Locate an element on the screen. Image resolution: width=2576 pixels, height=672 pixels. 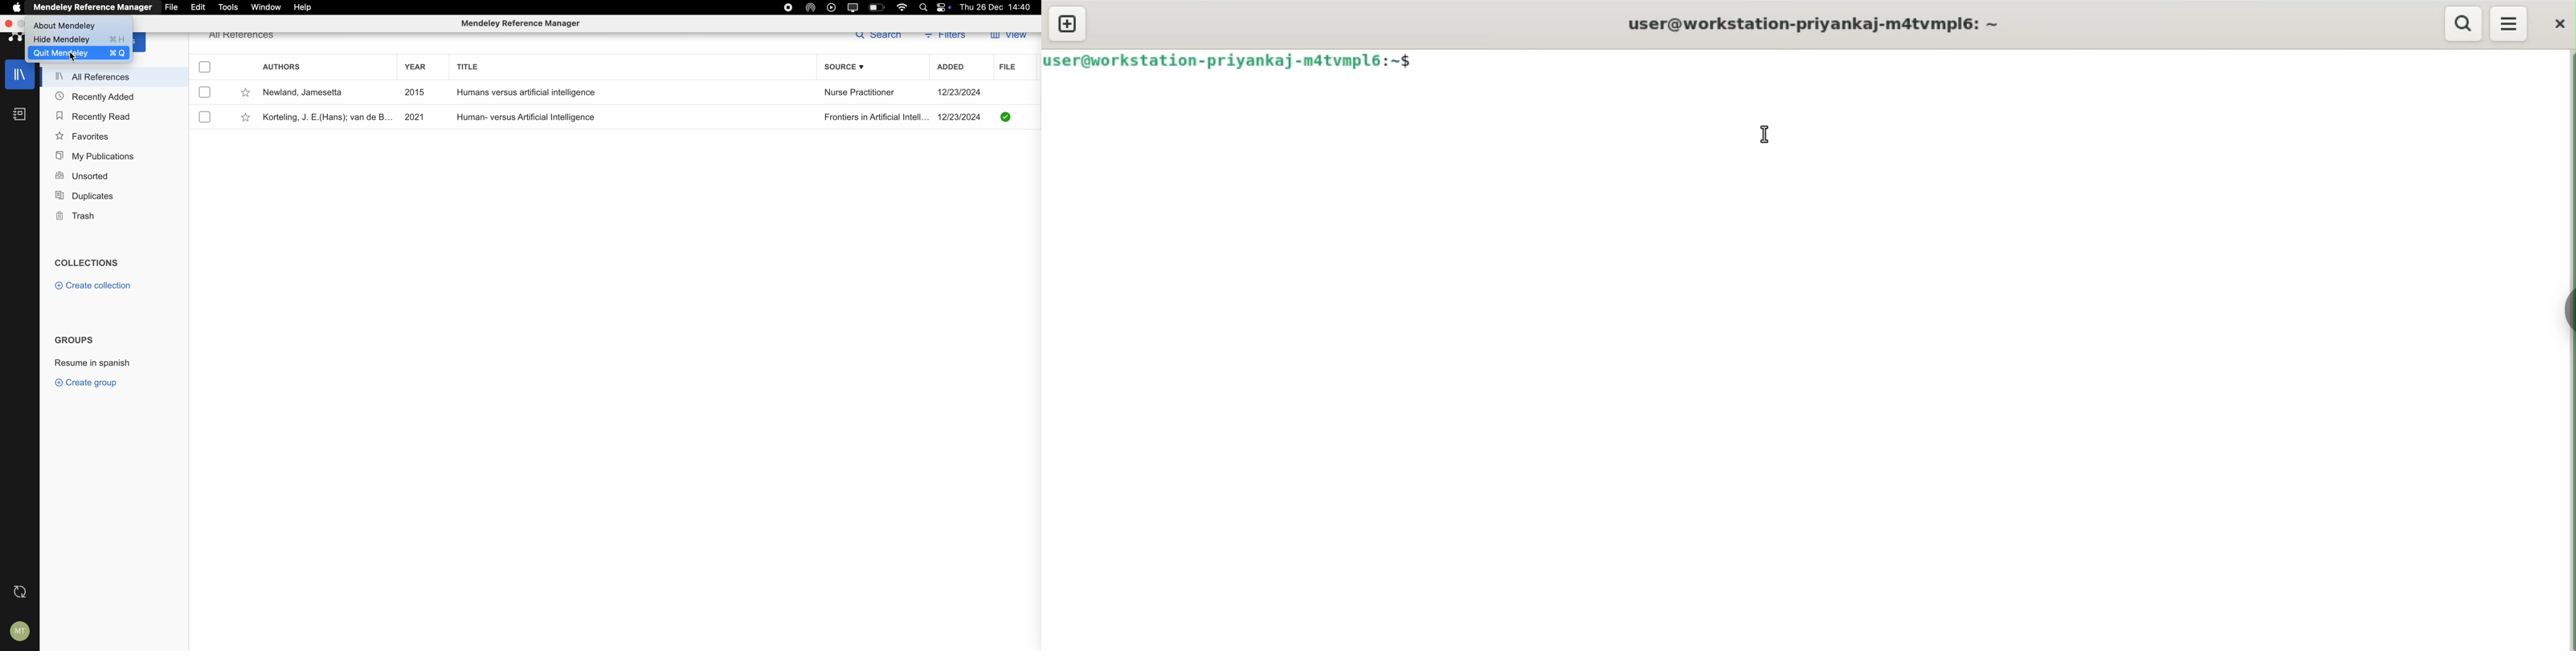
screen is located at coordinates (855, 7).